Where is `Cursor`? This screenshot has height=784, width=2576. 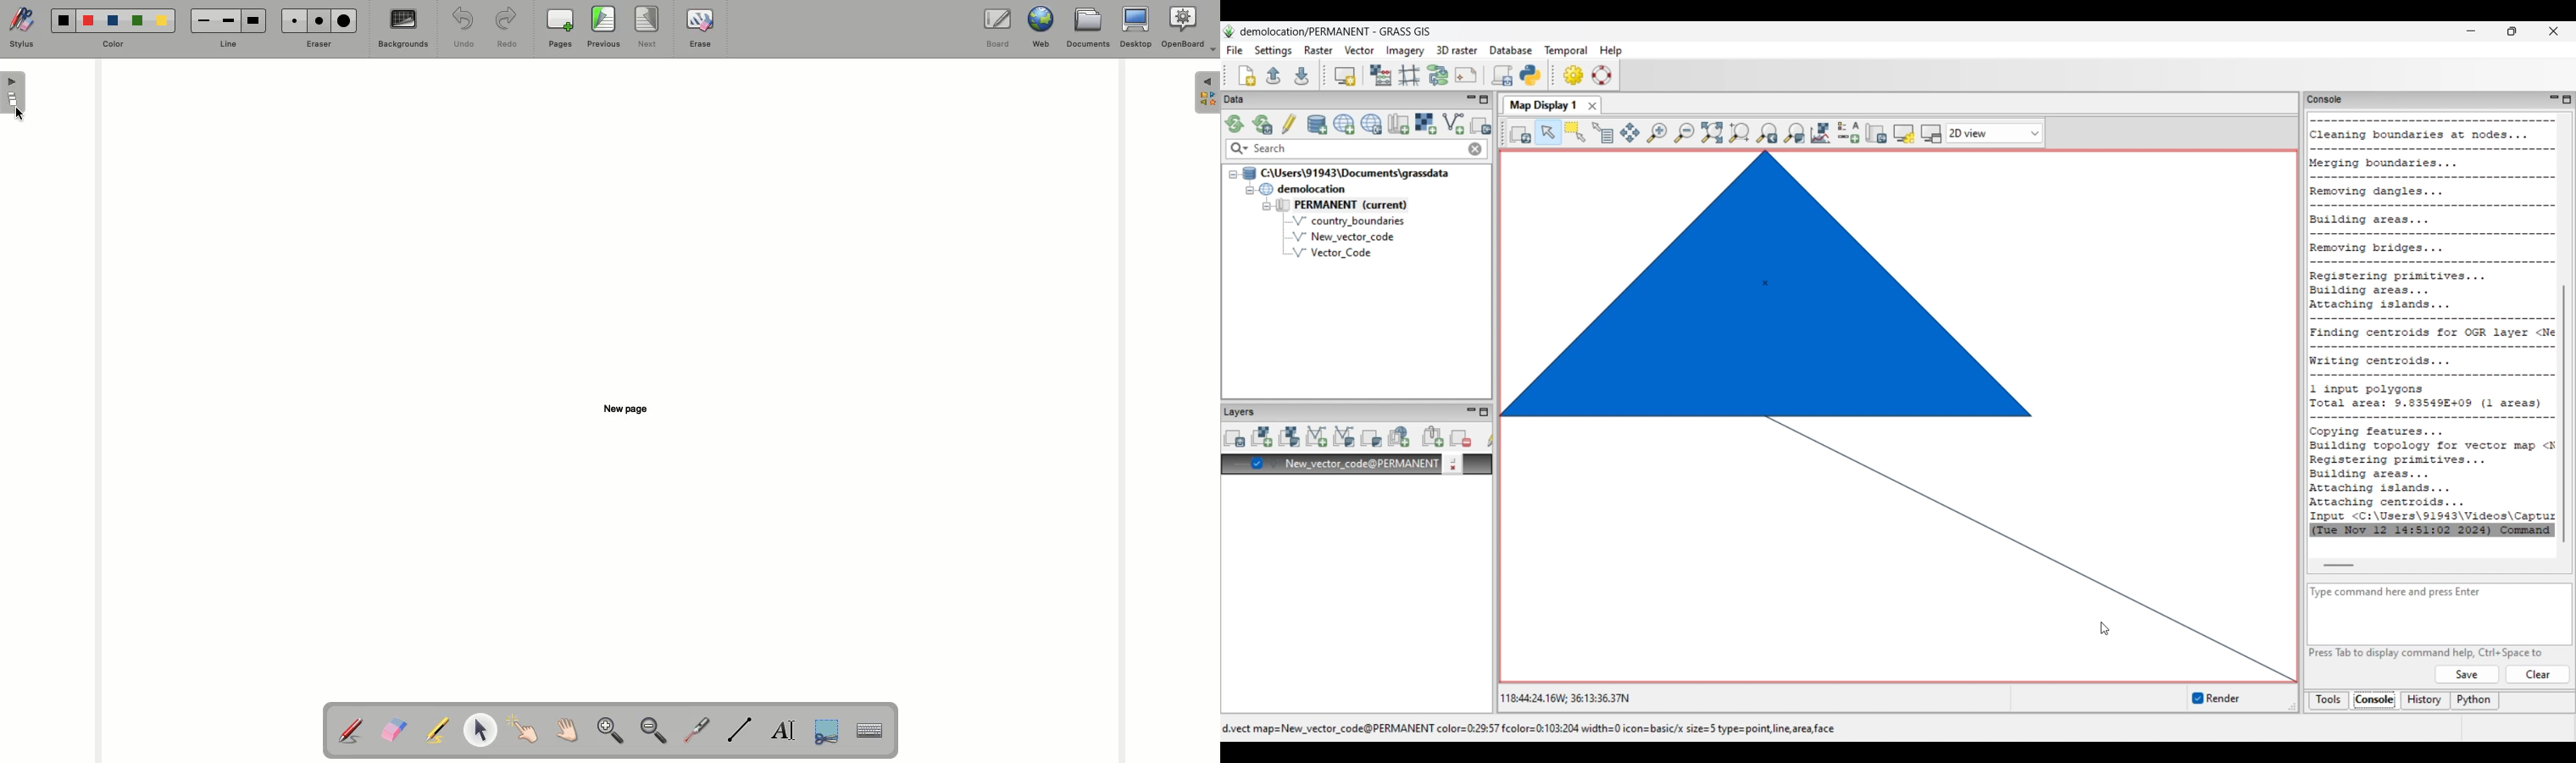
Cursor is located at coordinates (20, 115).